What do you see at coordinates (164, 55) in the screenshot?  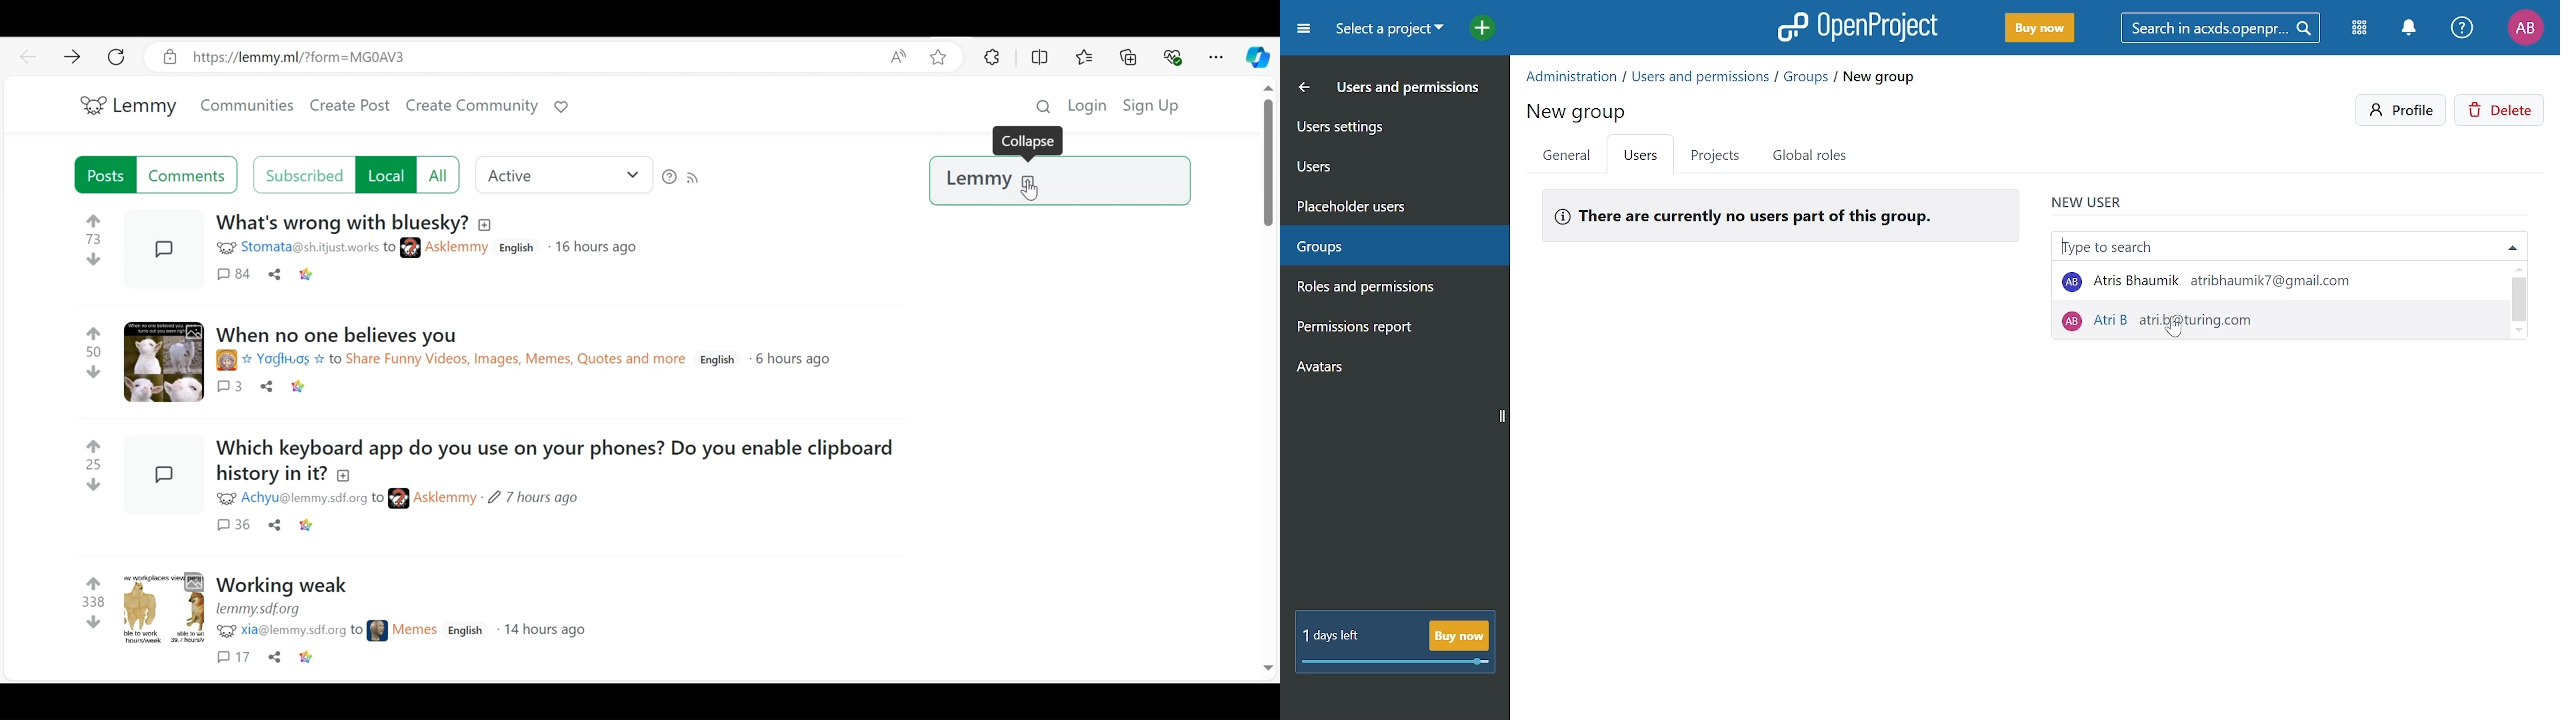 I see `secure connection` at bounding box center [164, 55].